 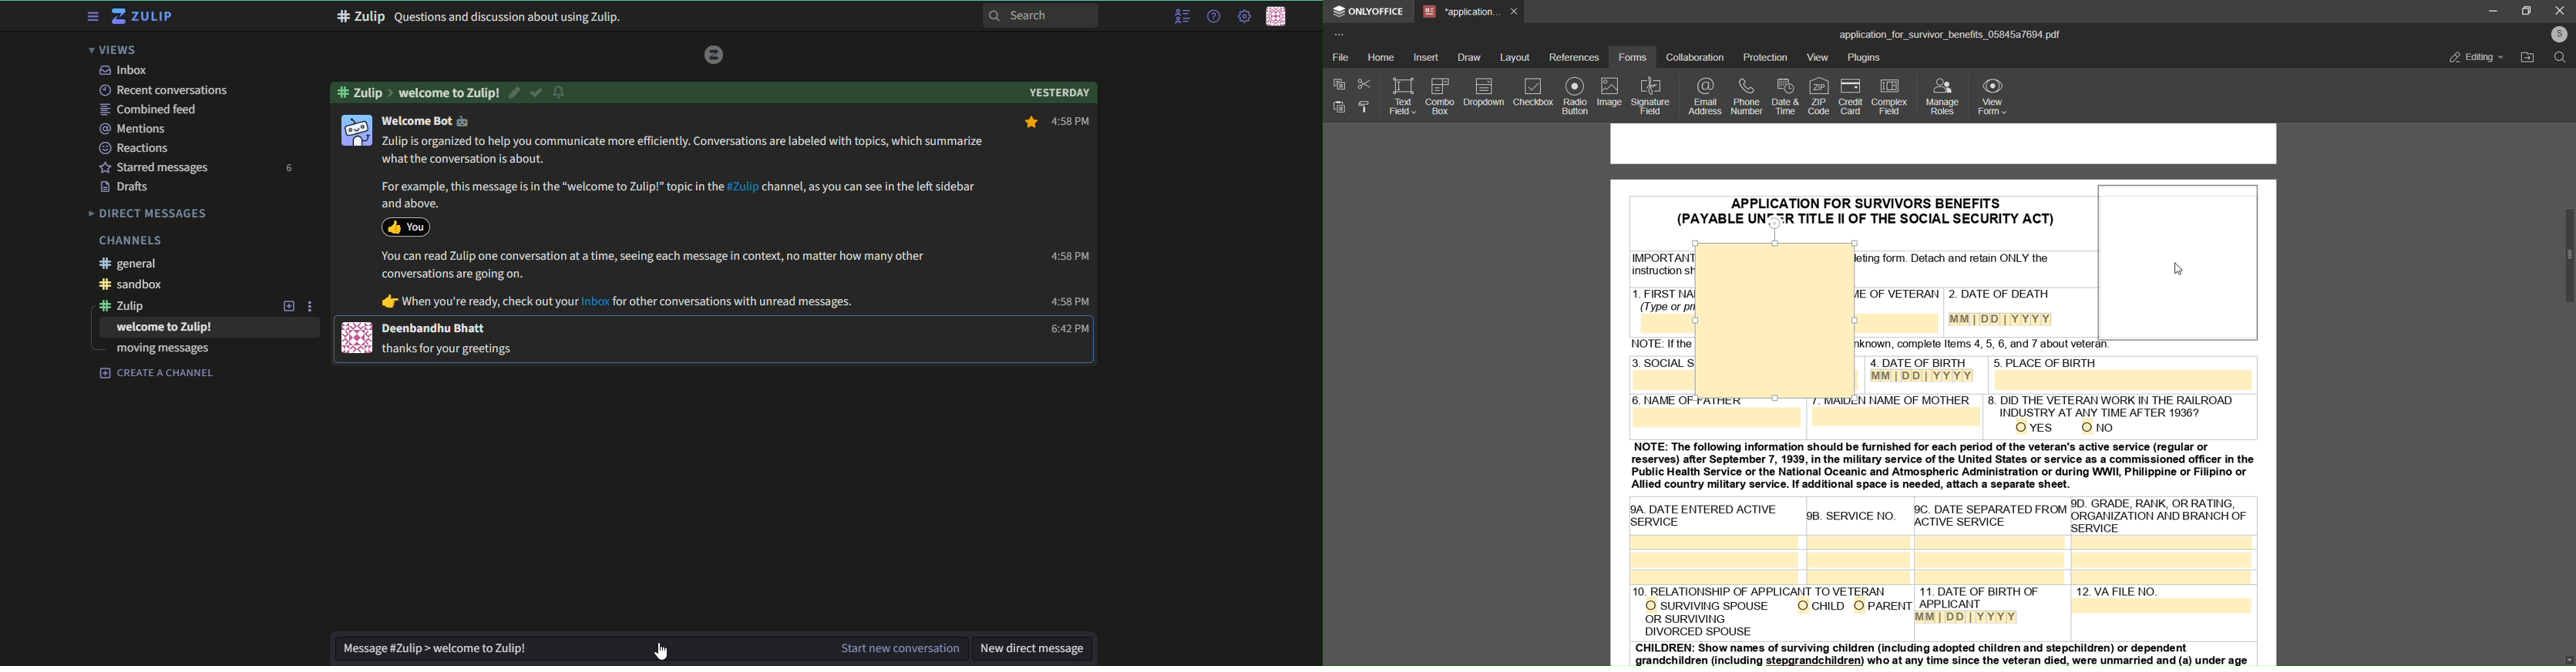 I want to click on PDF of application for survivors benefits, so click(x=1976, y=271).